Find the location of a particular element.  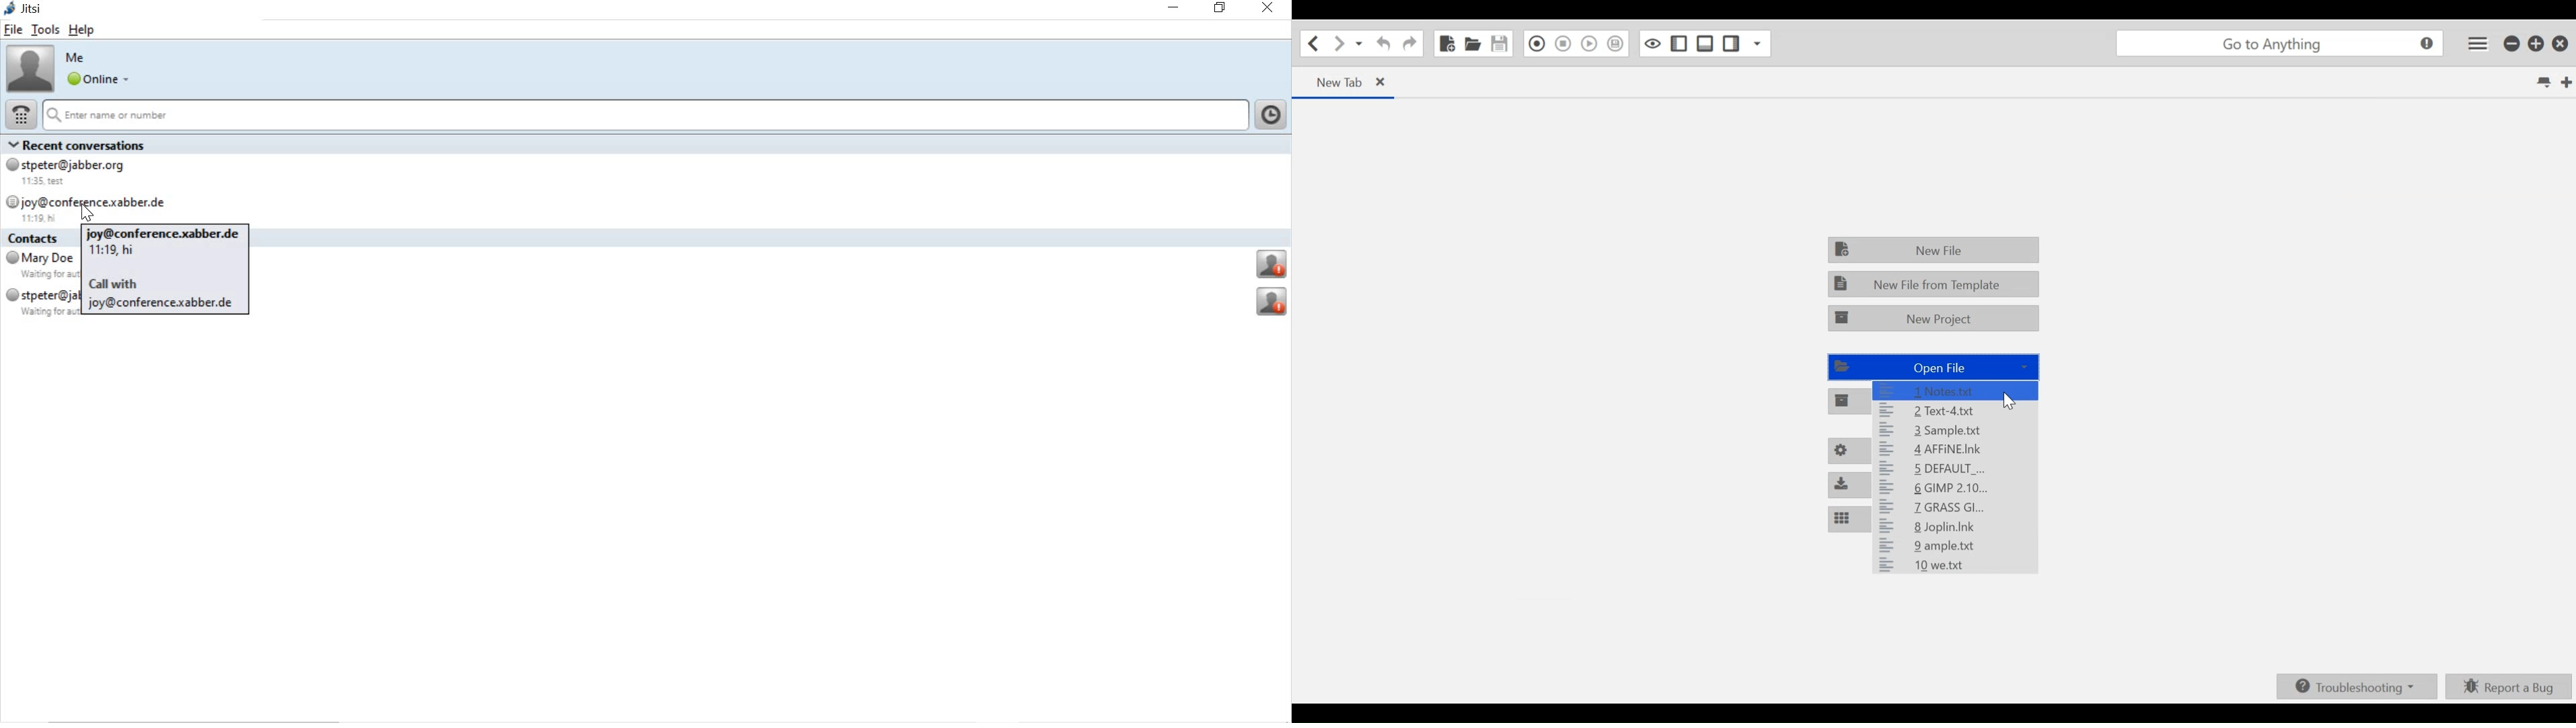

Mary Doe is located at coordinates (41, 260).